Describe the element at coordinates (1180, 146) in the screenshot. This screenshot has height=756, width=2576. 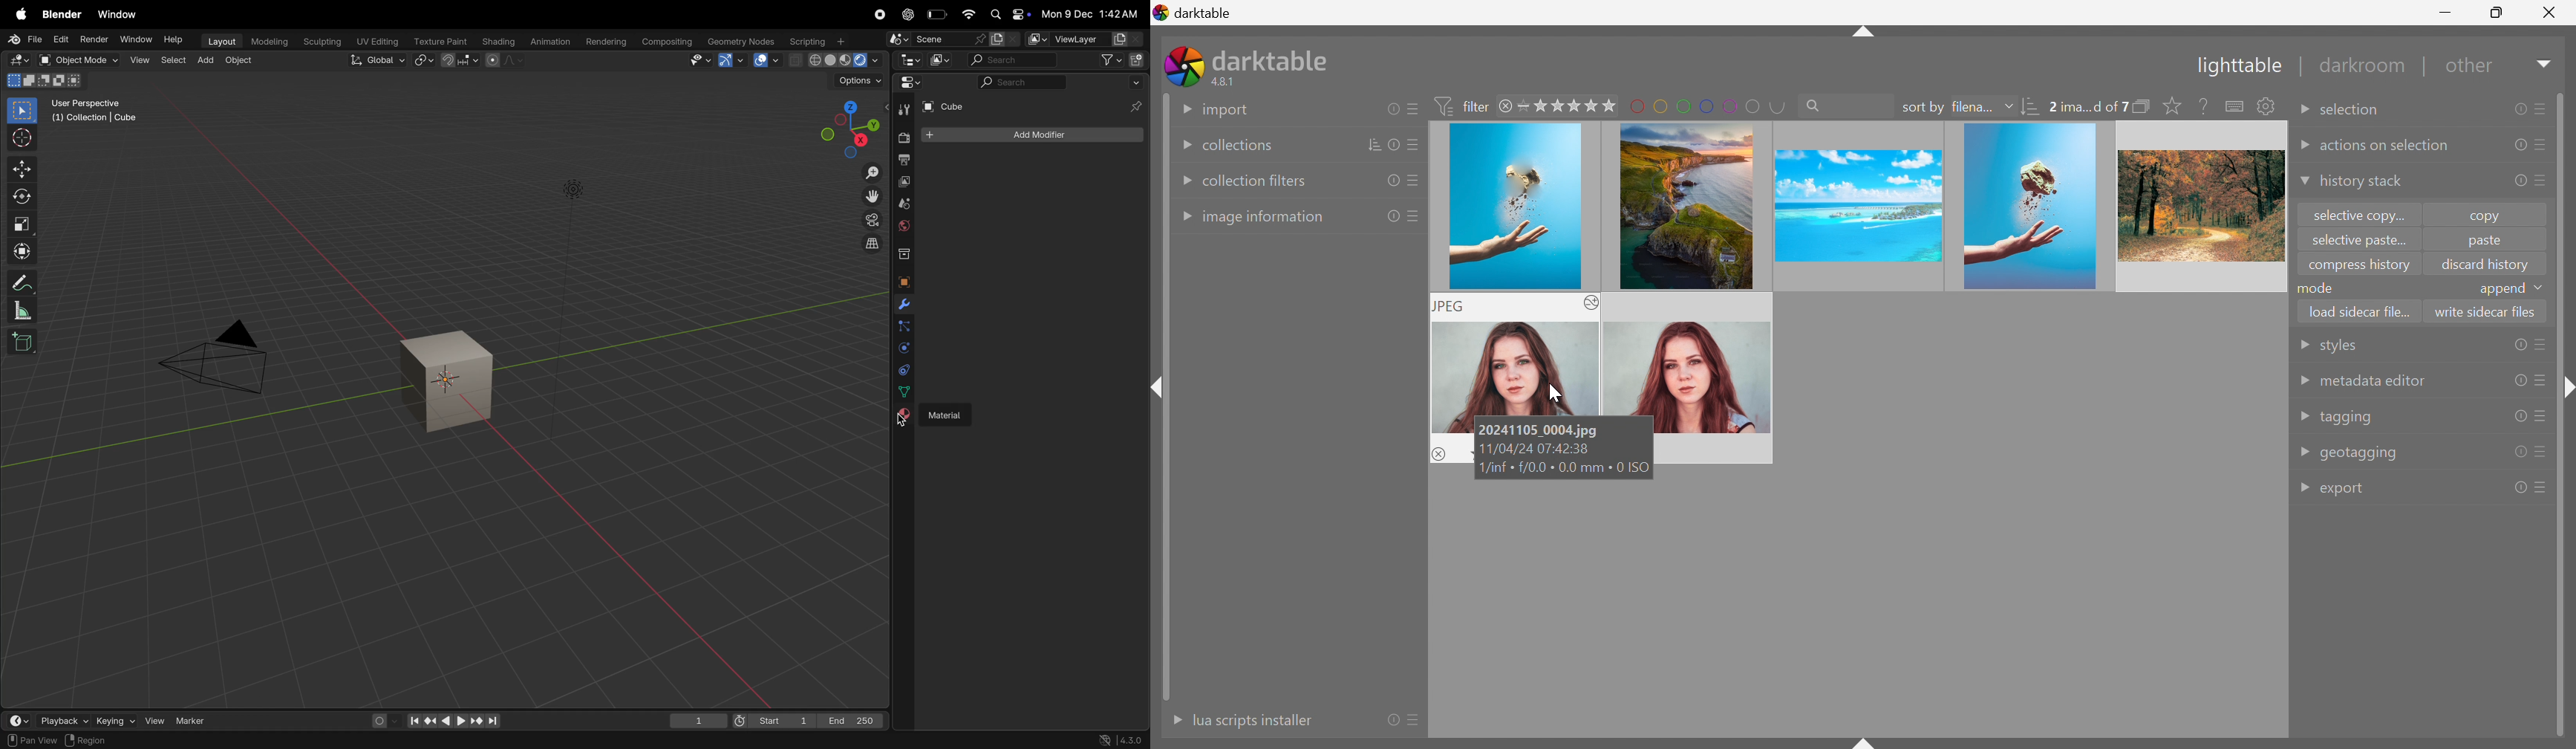
I see `Drop Down` at that location.